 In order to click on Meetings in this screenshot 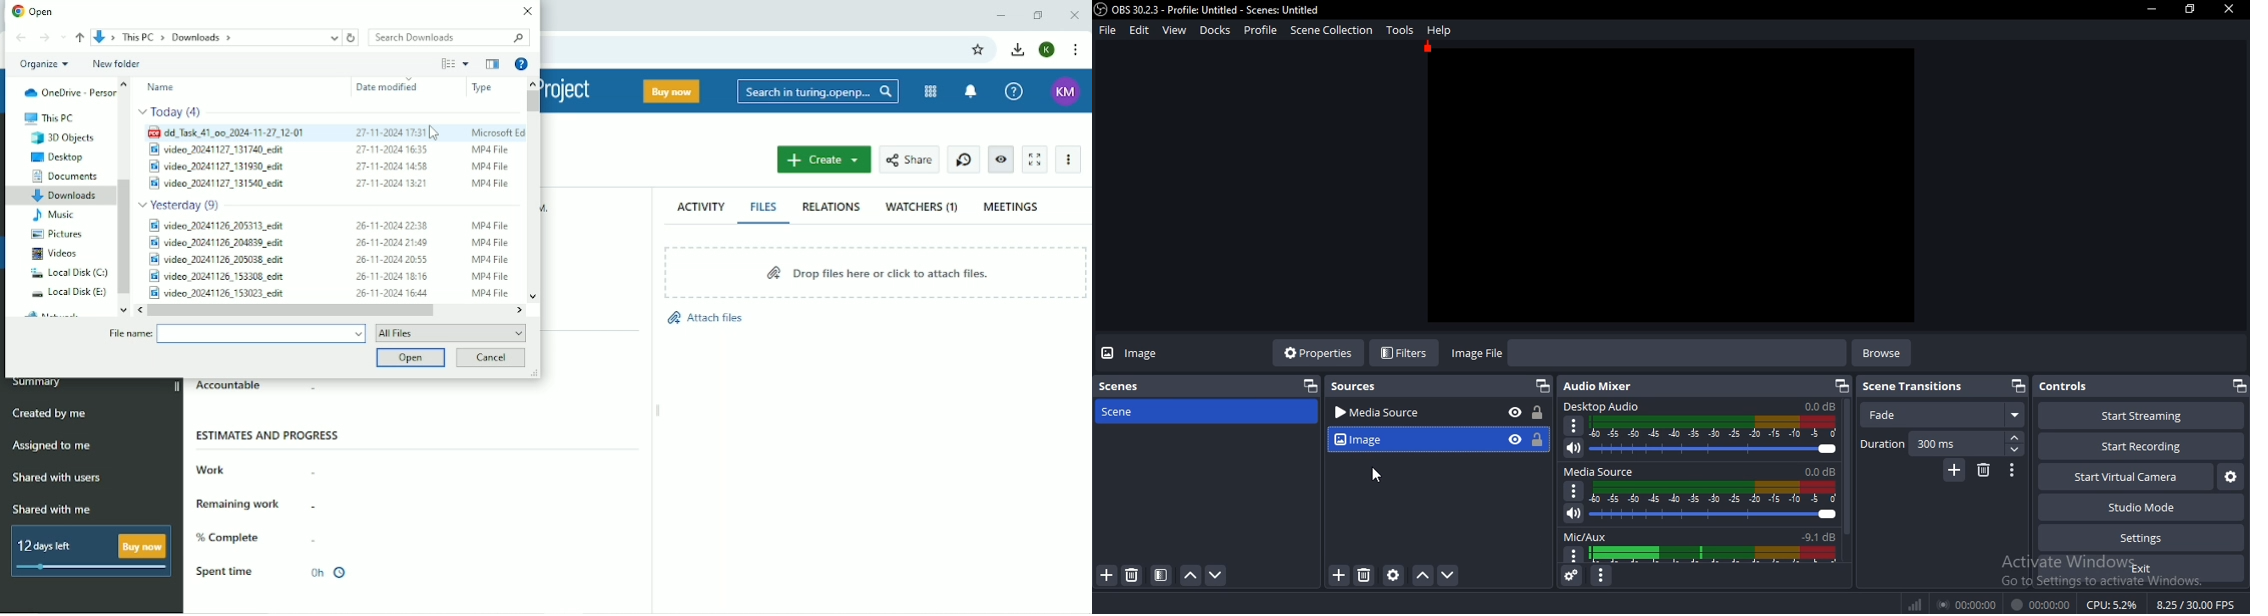, I will do `click(1012, 207)`.